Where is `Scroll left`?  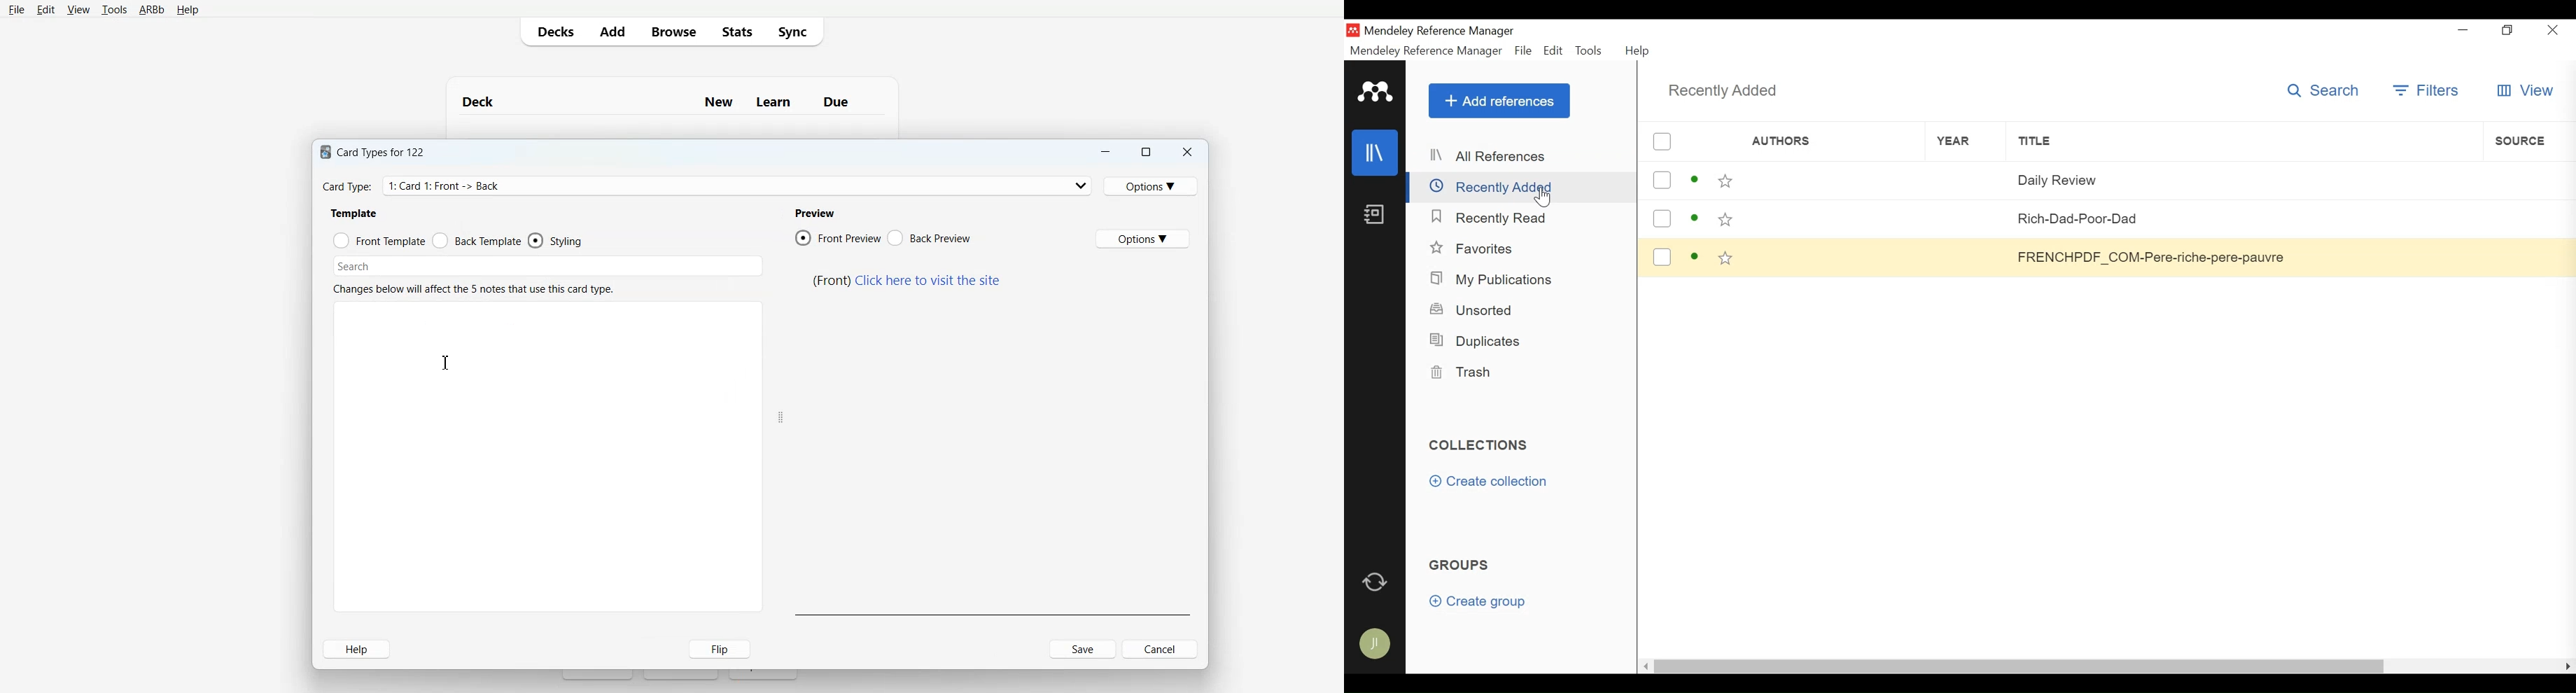 Scroll left is located at coordinates (1642, 667).